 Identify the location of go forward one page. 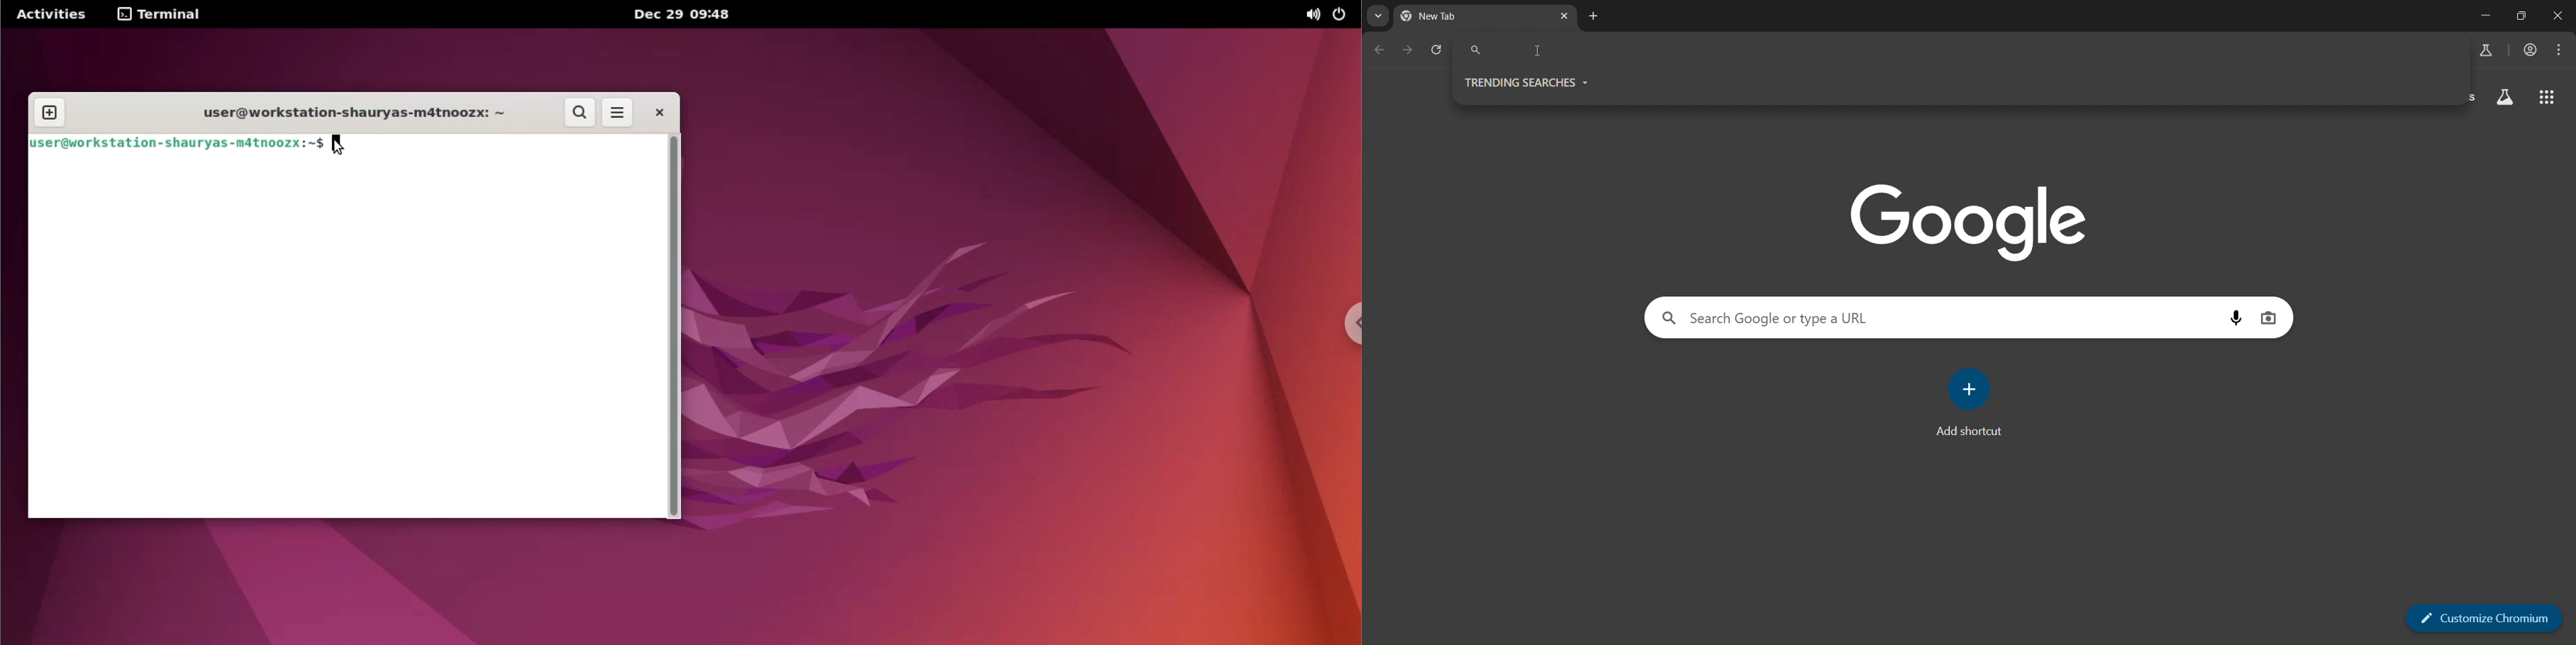
(1409, 49).